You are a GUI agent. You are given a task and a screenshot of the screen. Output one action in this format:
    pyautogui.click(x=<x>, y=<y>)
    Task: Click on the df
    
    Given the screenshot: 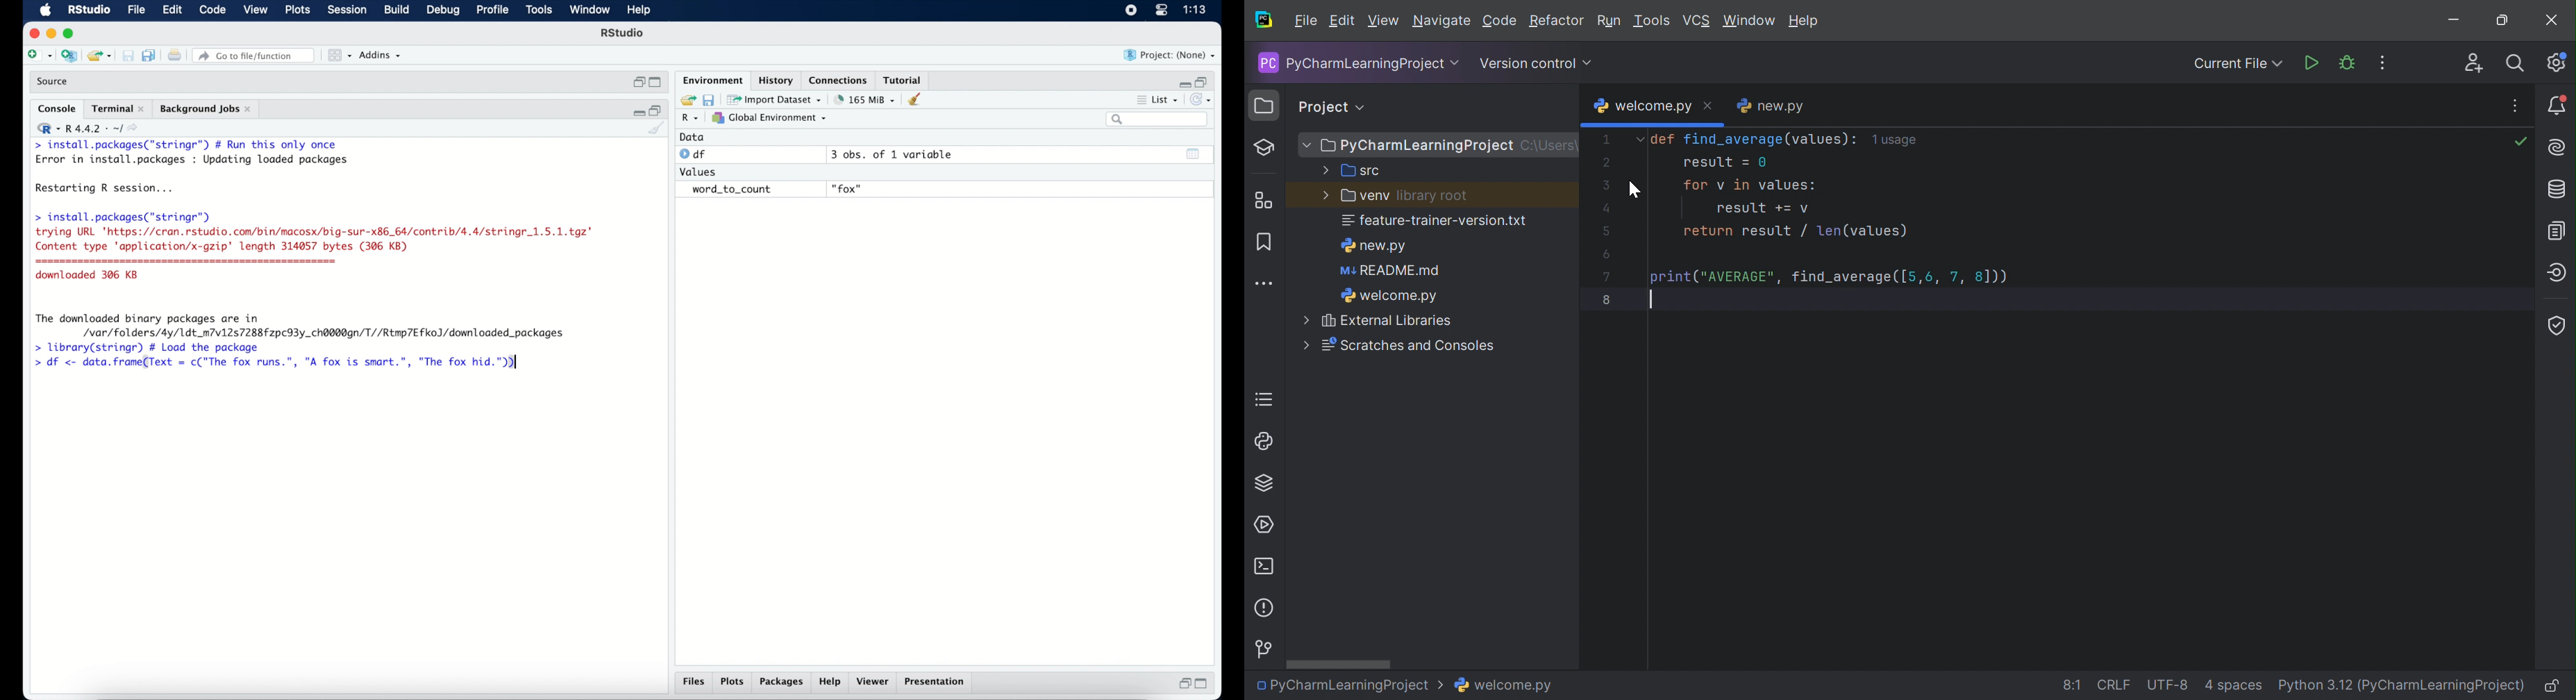 What is the action you would take?
    pyautogui.click(x=695, y=154)
    